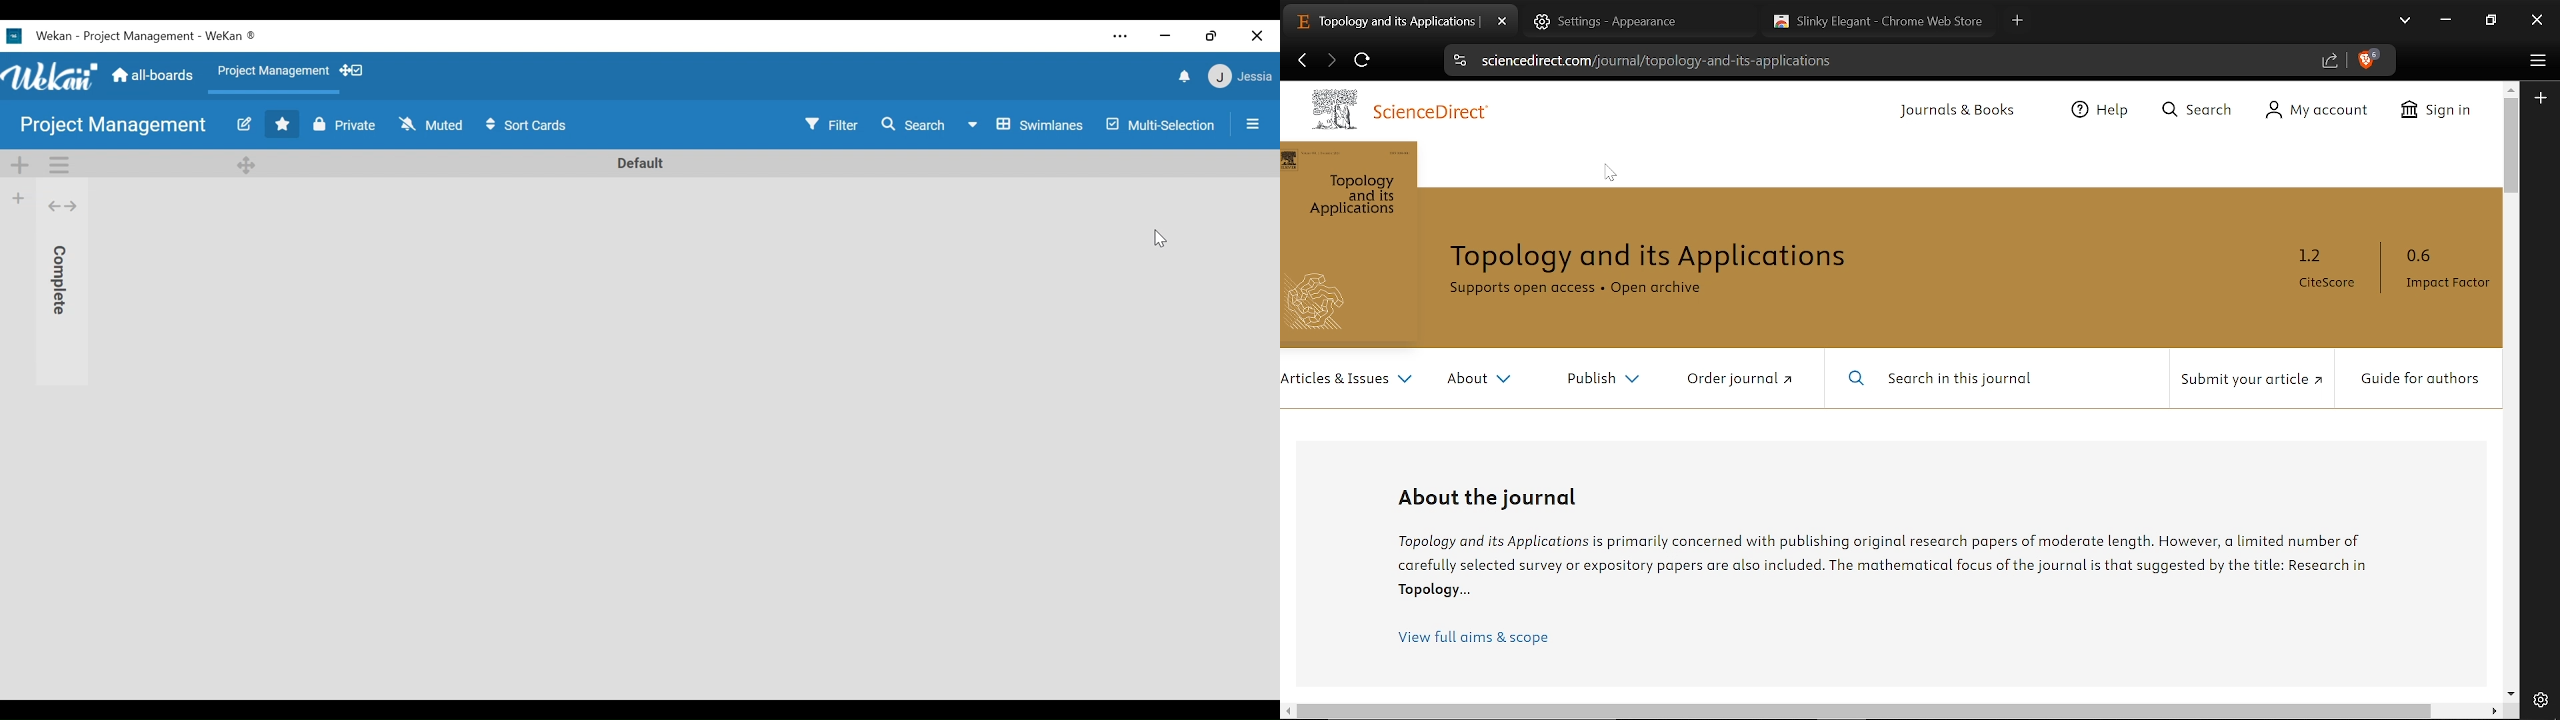  Describe the element at coordinates (641, 163) in the screenshot. I see `Swimlane Name` at that location.